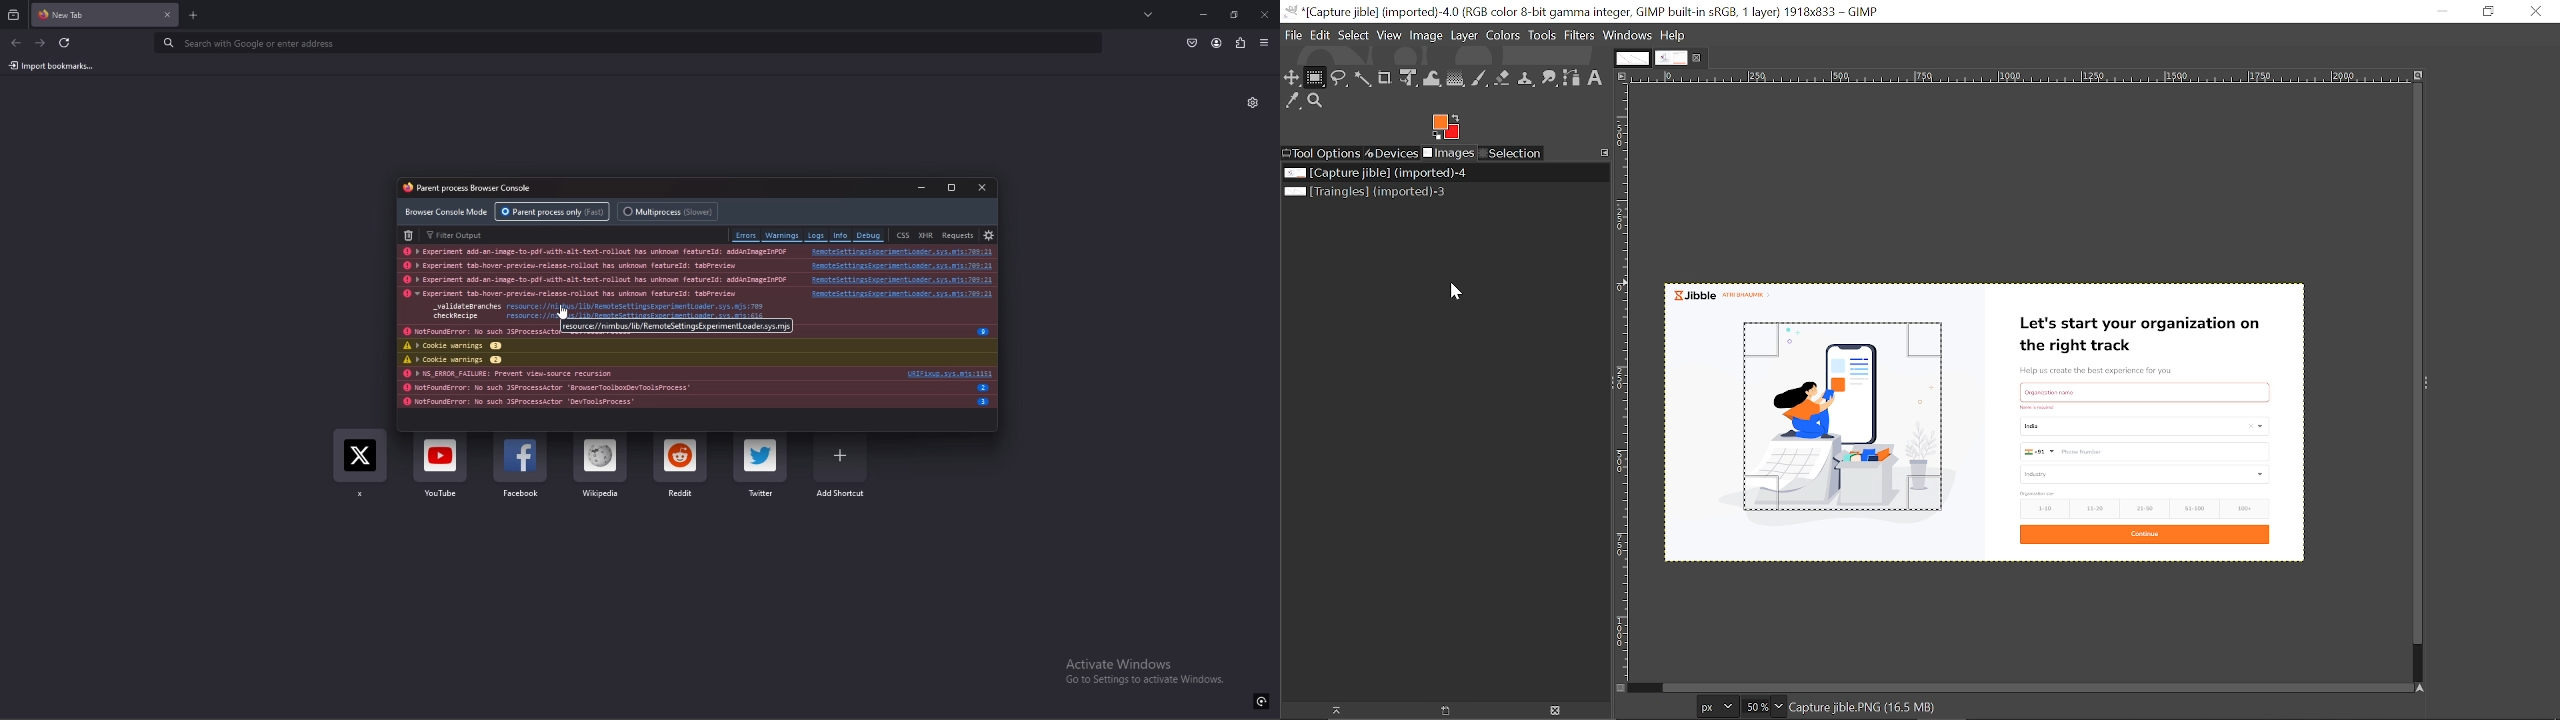 This screenshot has height=728, width=2576. I want to click on source, so click(950, 374).